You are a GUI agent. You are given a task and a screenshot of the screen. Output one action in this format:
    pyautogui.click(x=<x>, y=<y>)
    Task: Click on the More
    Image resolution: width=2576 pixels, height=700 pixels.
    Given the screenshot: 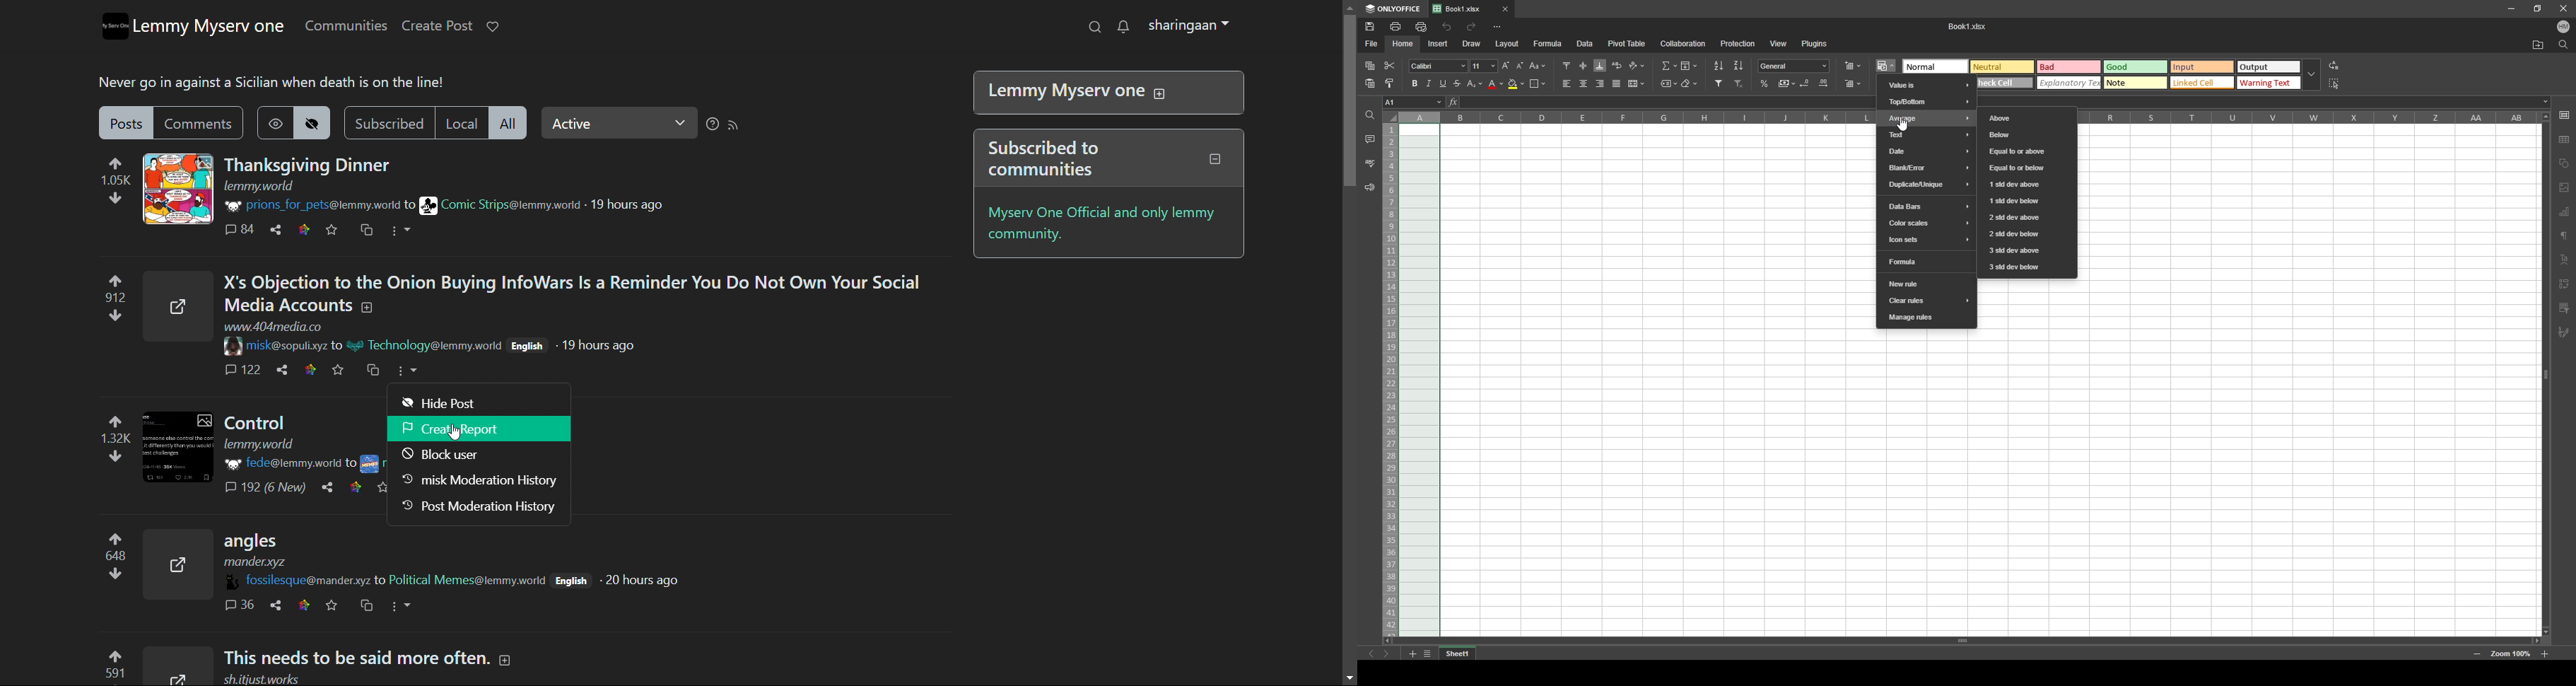 What is the action you would take?
    pyautogui.click(x=414, y=370)
    